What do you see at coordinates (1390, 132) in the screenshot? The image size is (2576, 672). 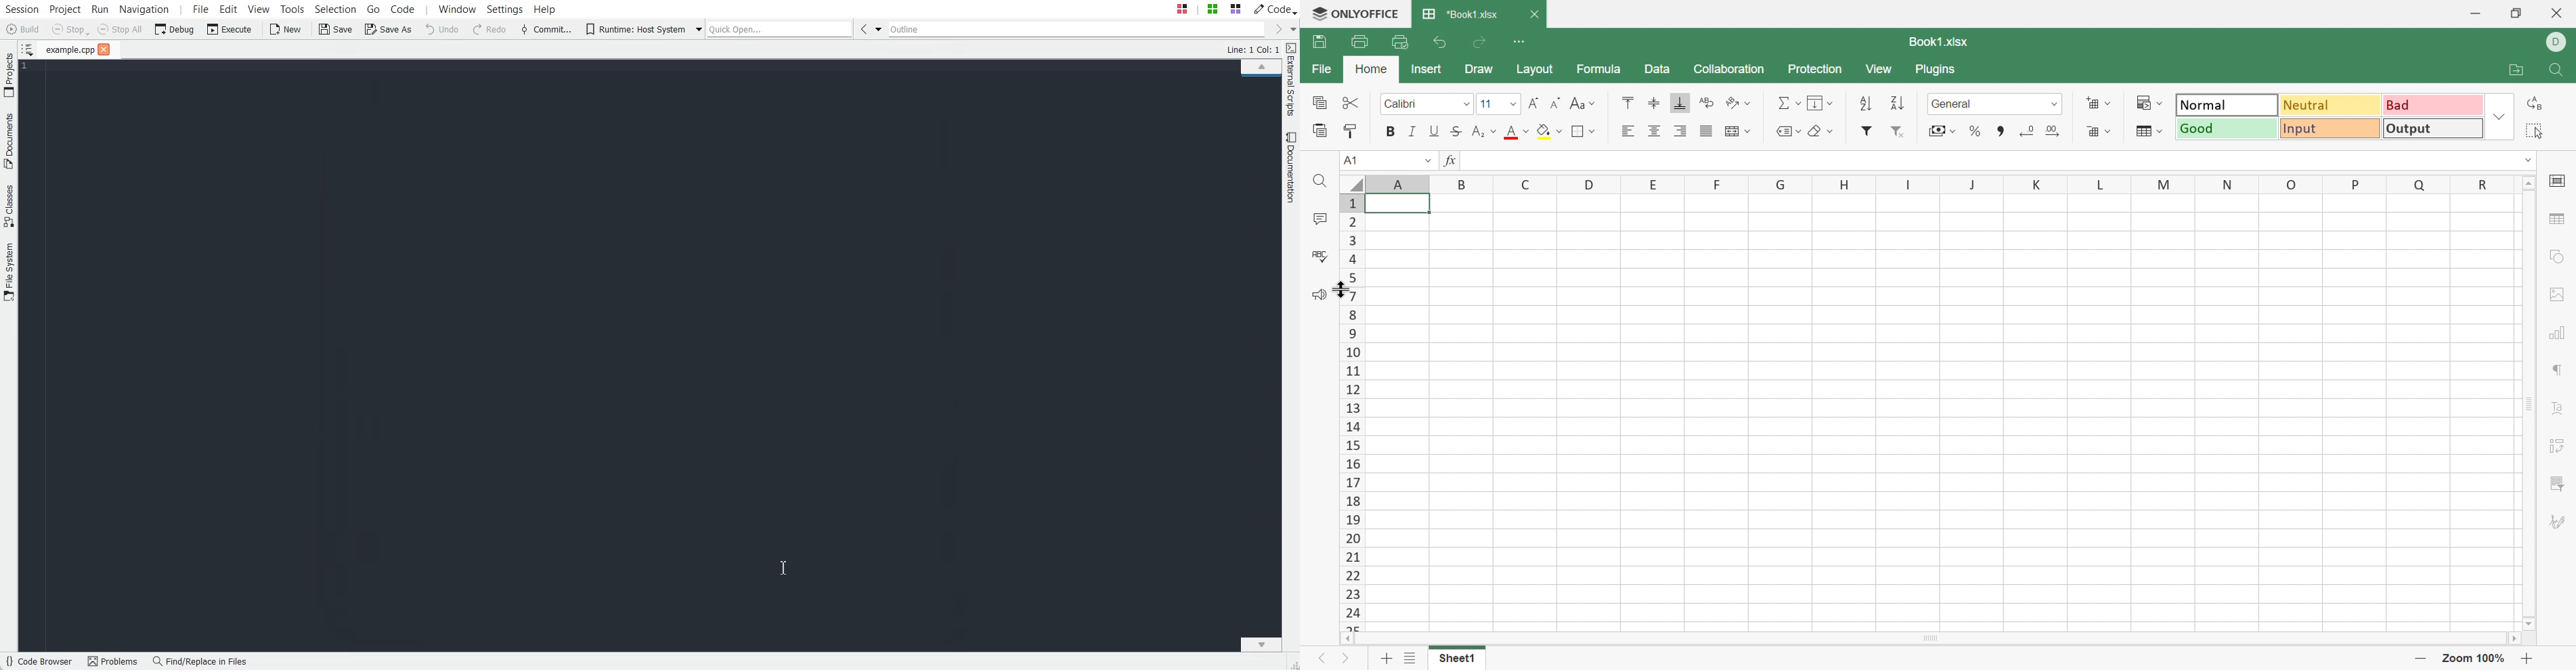 I see `Bold` at bounding box center [1390, 132].